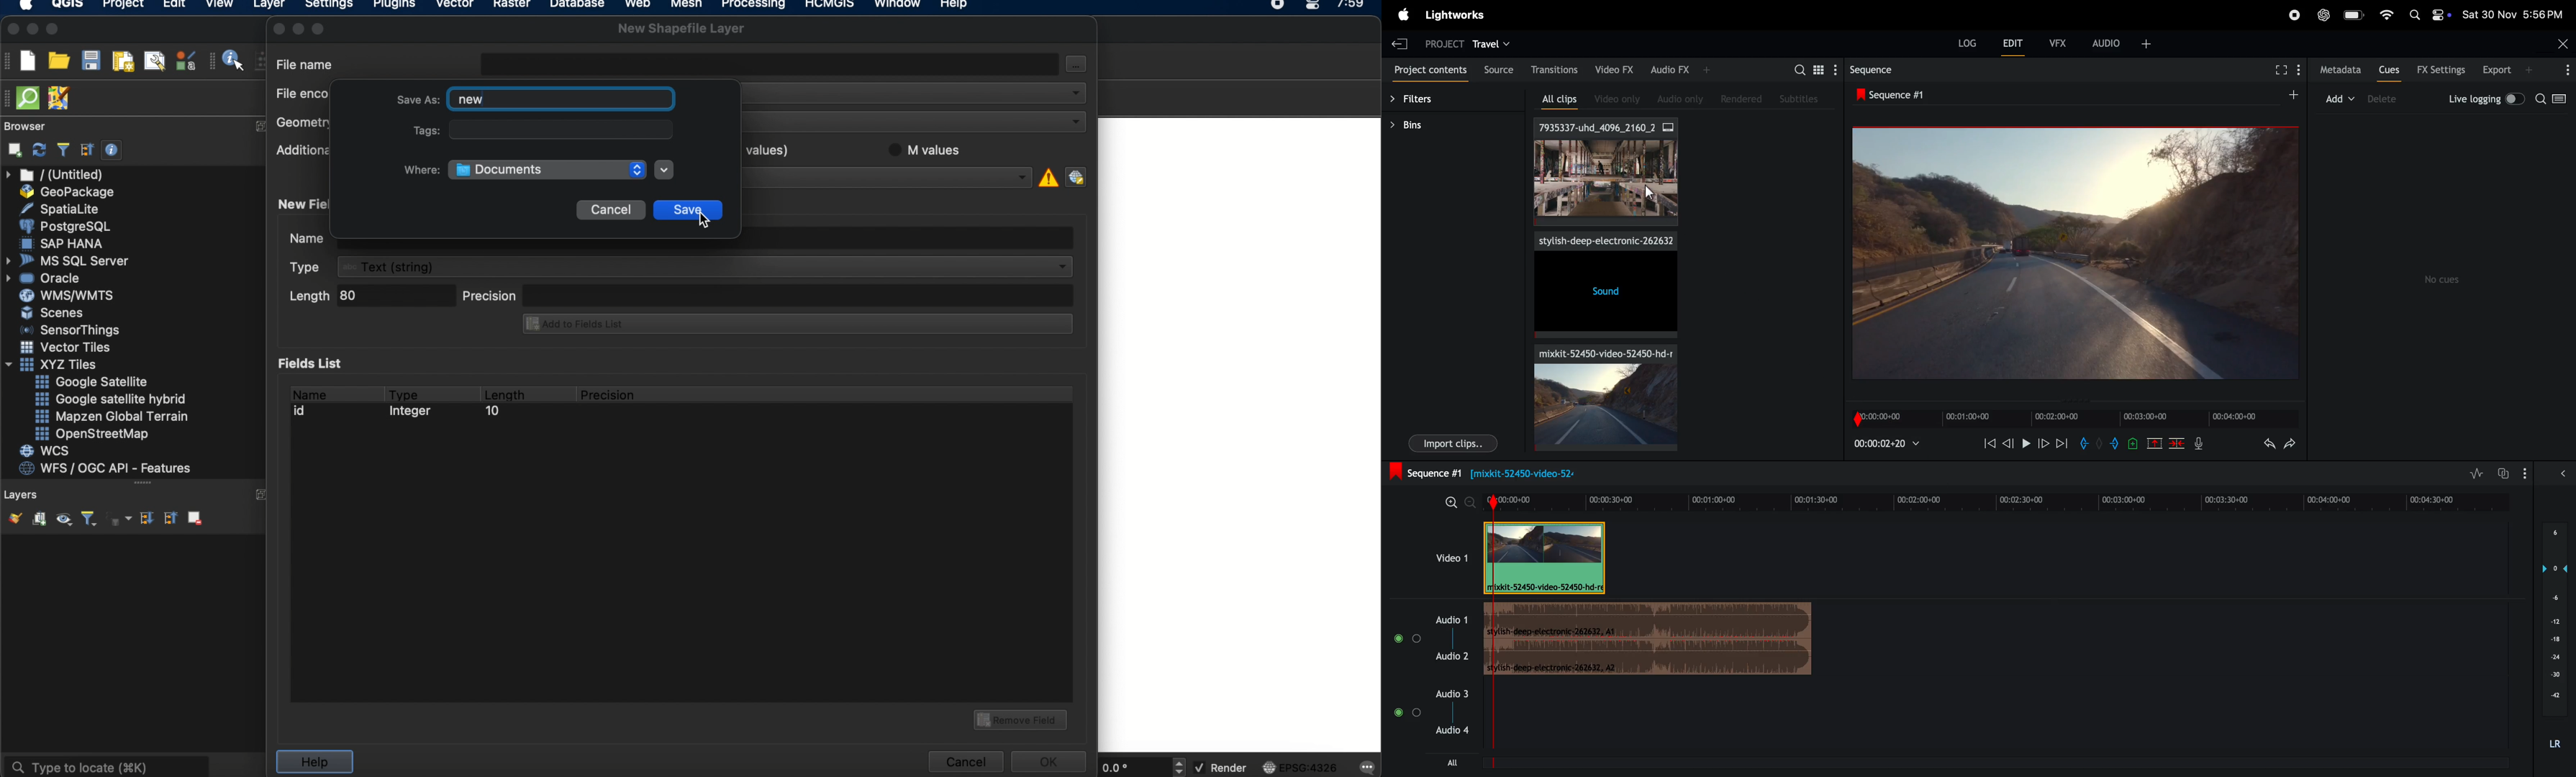  What do you see at coordinates (2474, 473) in the screenshot?
I see `toggle audio editing levels` at bounding box center [2474, 473].